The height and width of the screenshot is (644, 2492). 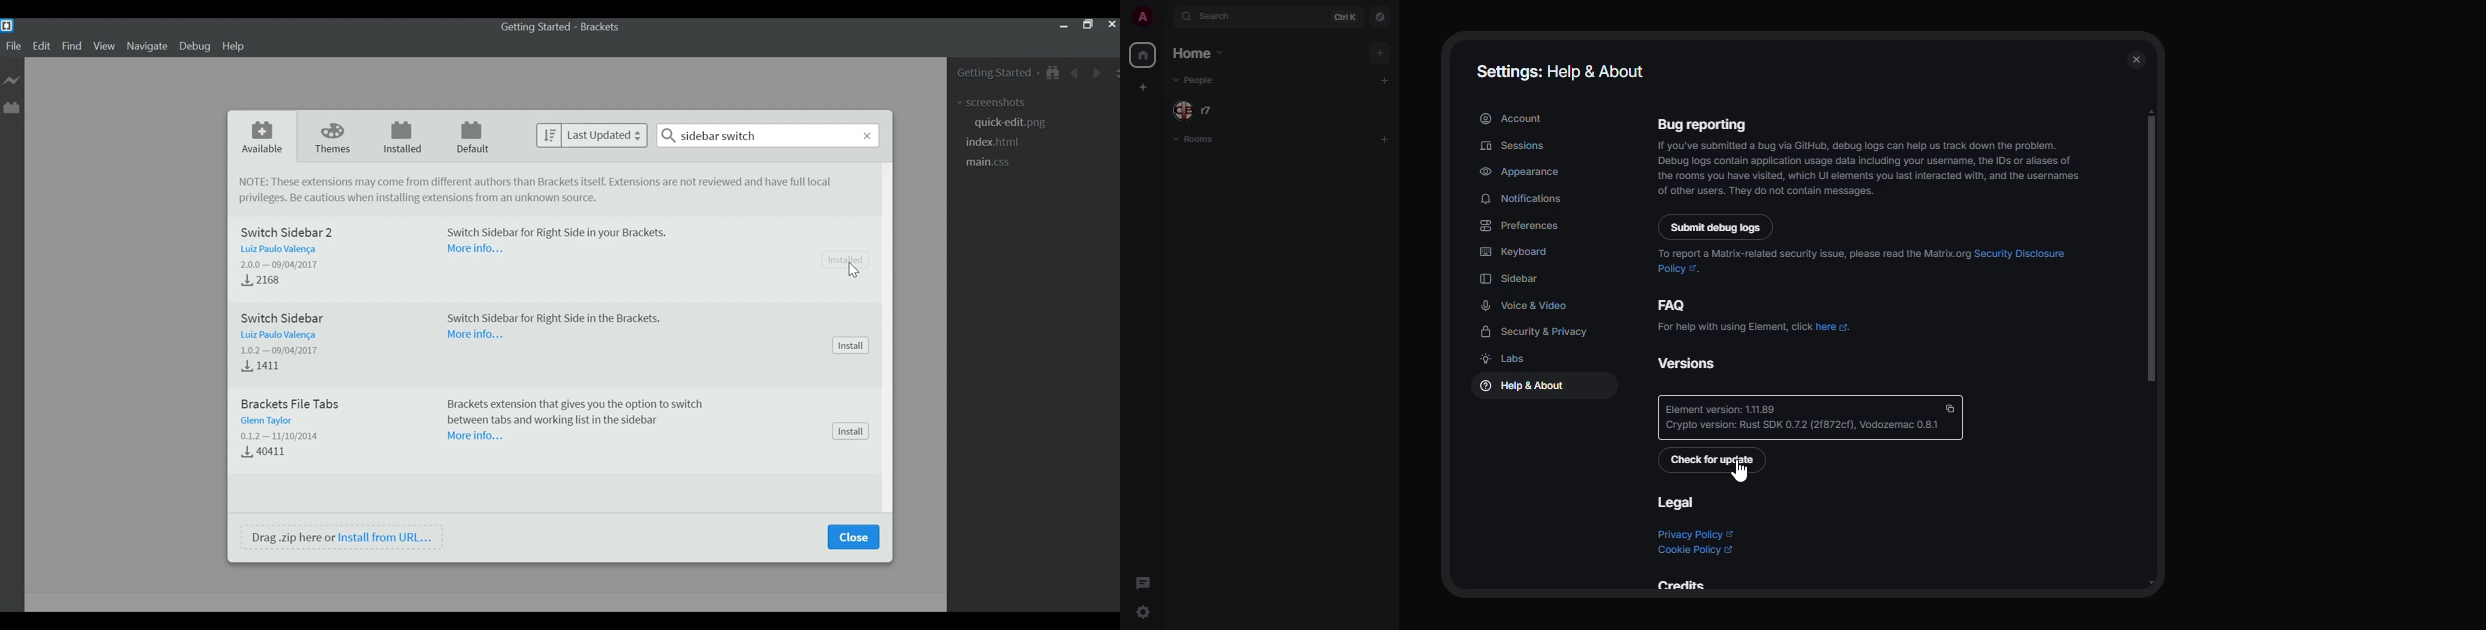 I want to click on last Updated, so click(x=593, y=135).